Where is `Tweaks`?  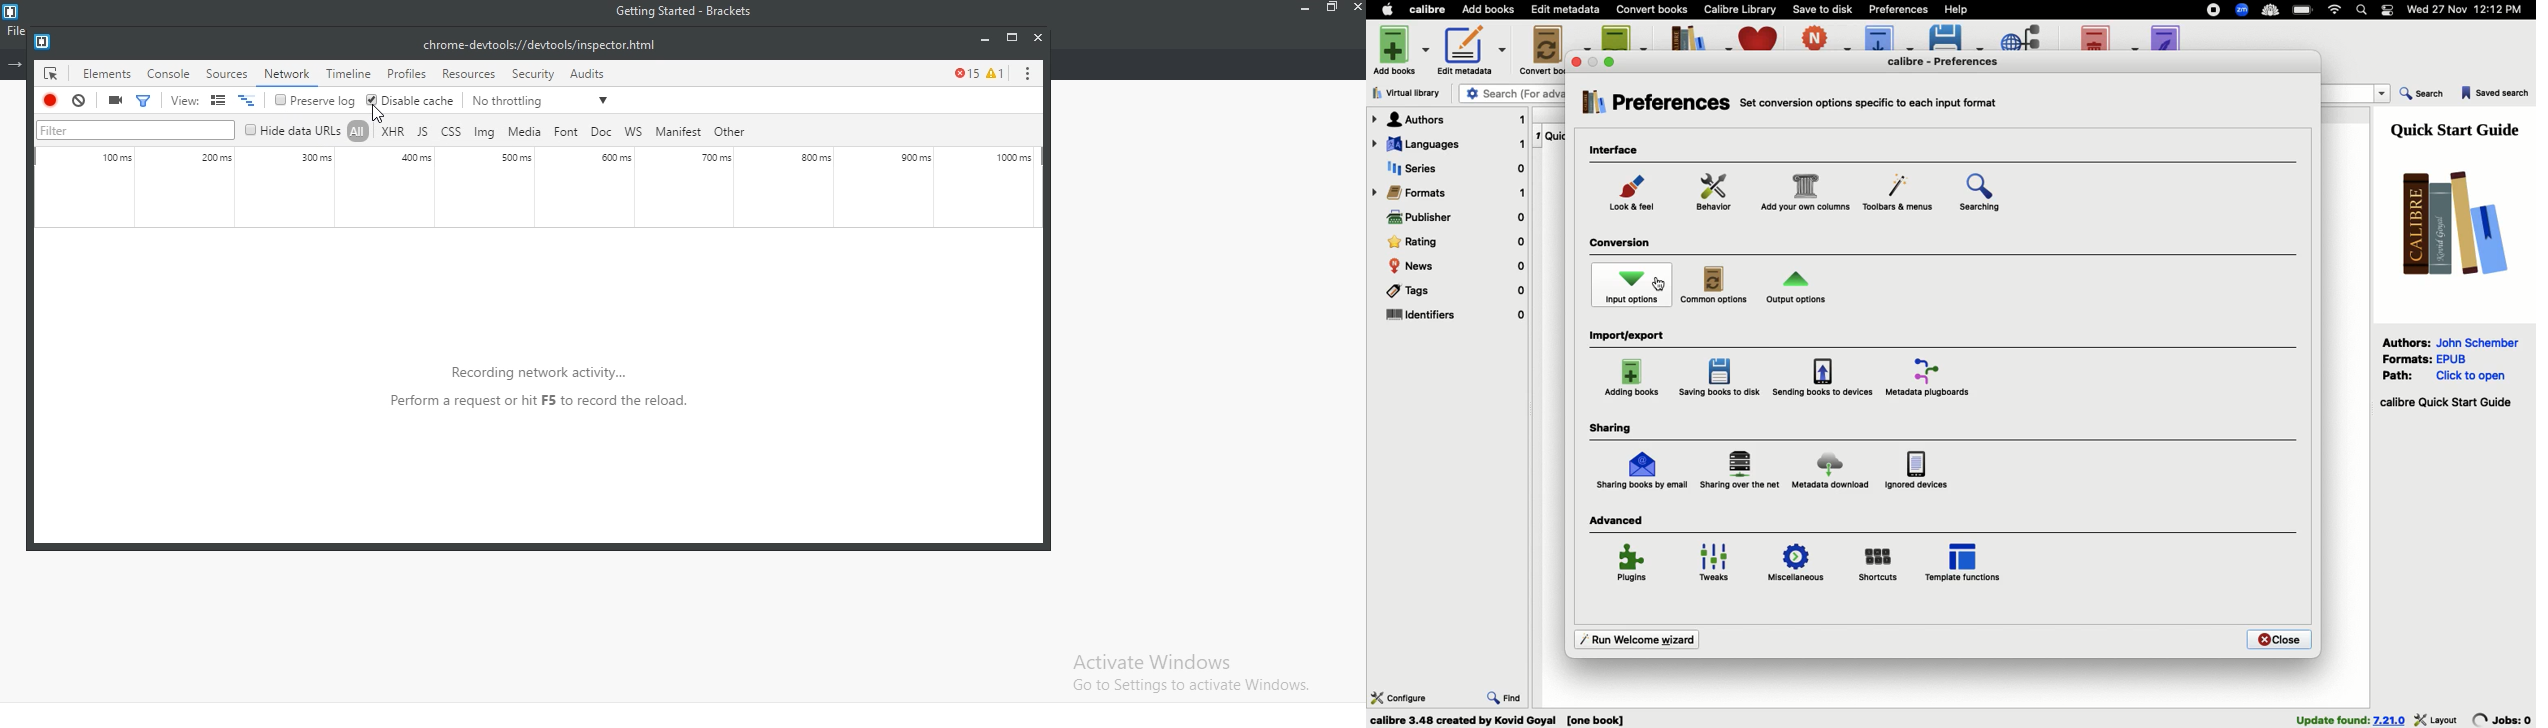
Tweaks is located at coordinates (1719, 564).